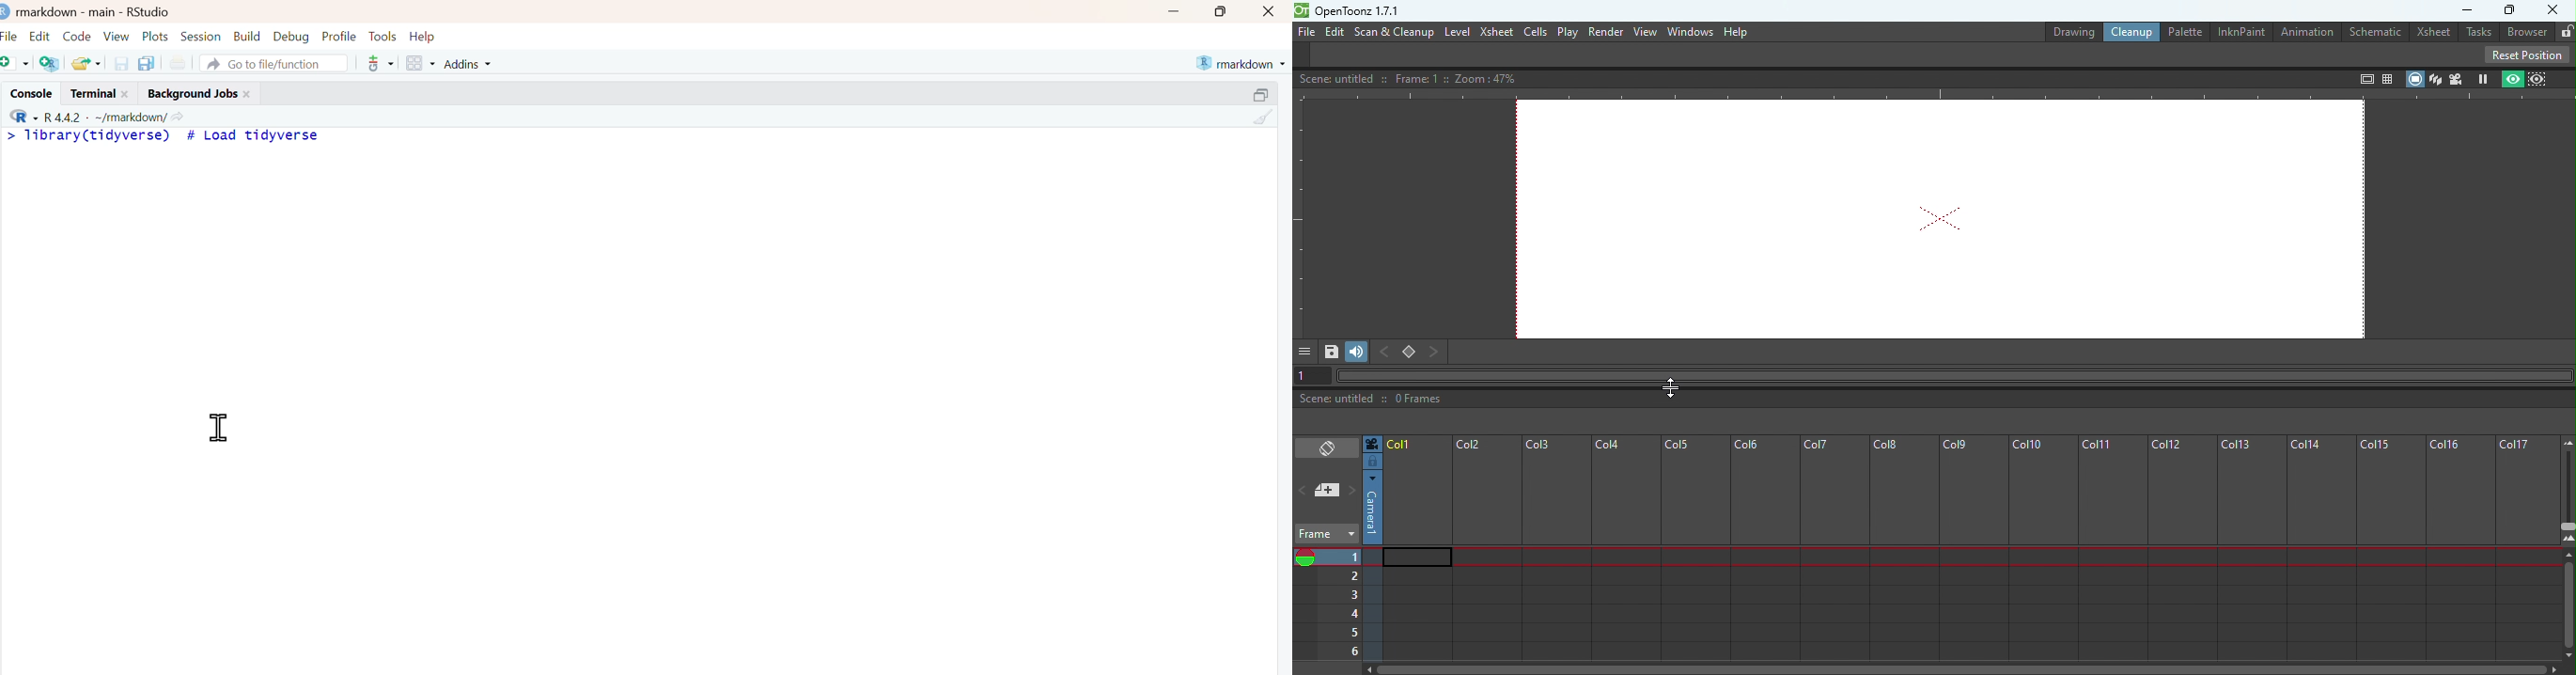 This screenshot has height=700, width=2576. What do you see at coordinates (190, 92) in the screenshot?
I see `Background Jobs` at bounding box center [190, 92].